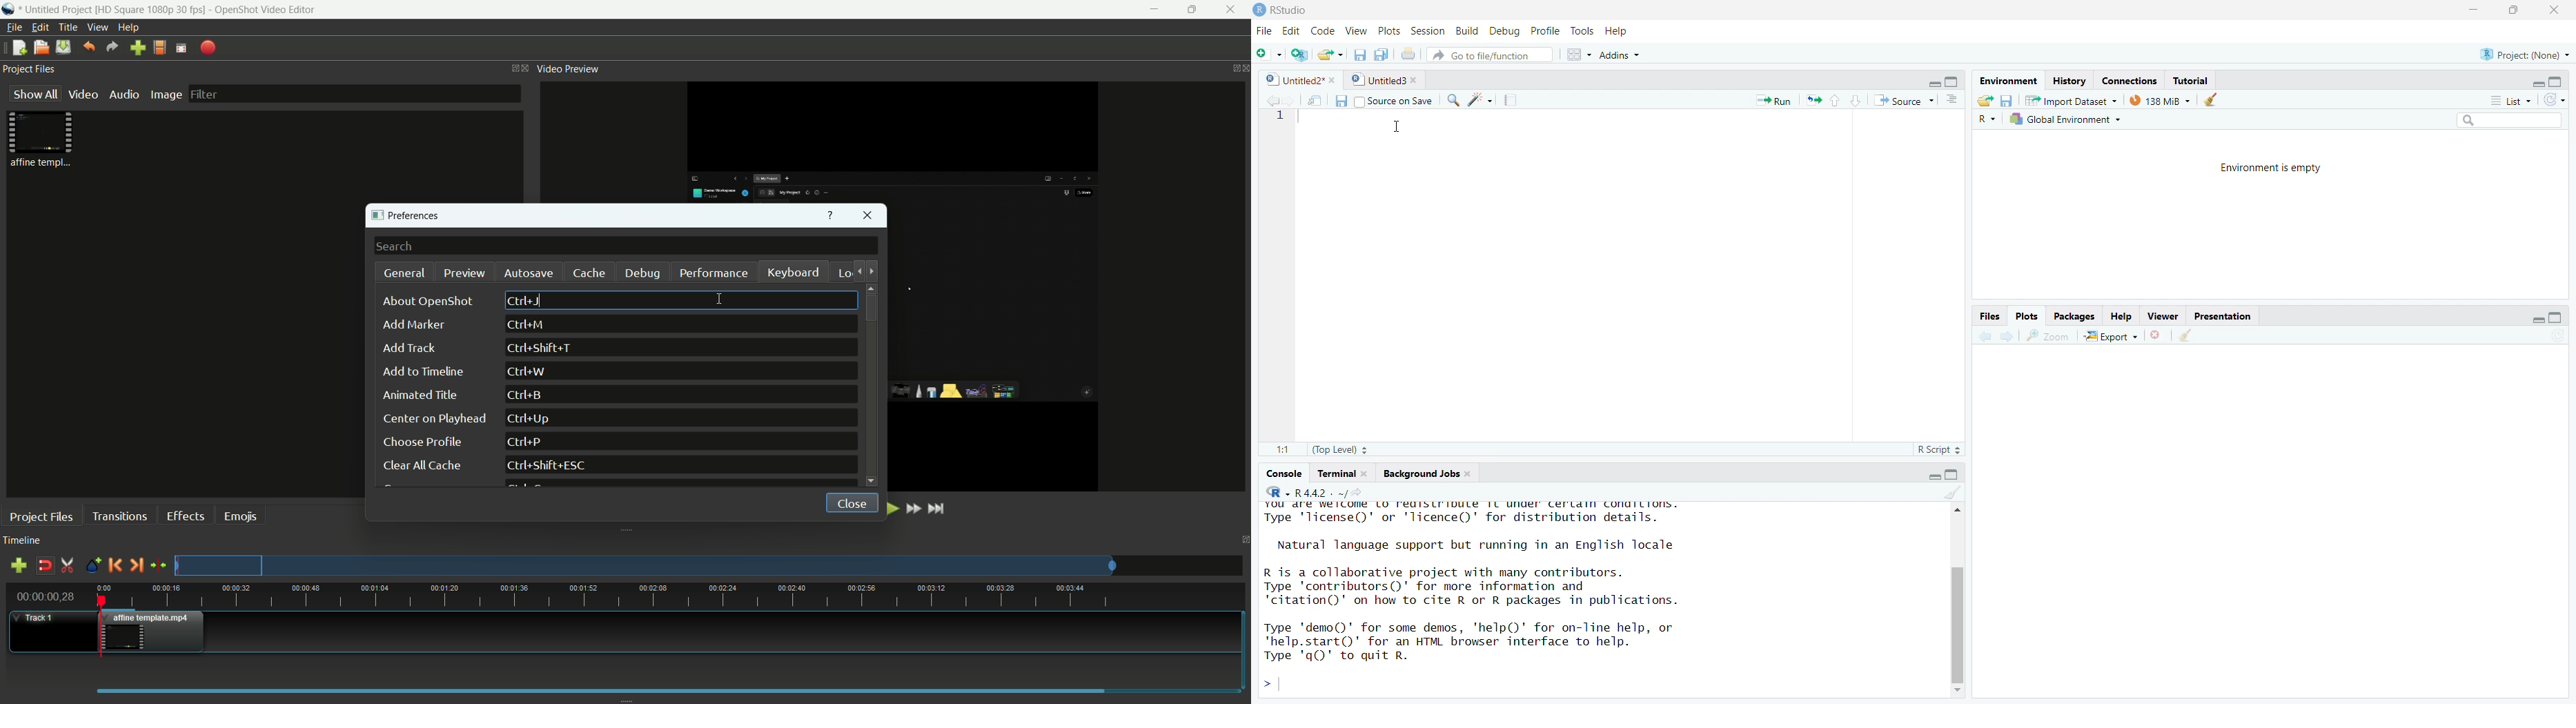  What do you see at coordinates (188, 516) in the screenshot?
I see `effects` at bounding box center [188, 516].